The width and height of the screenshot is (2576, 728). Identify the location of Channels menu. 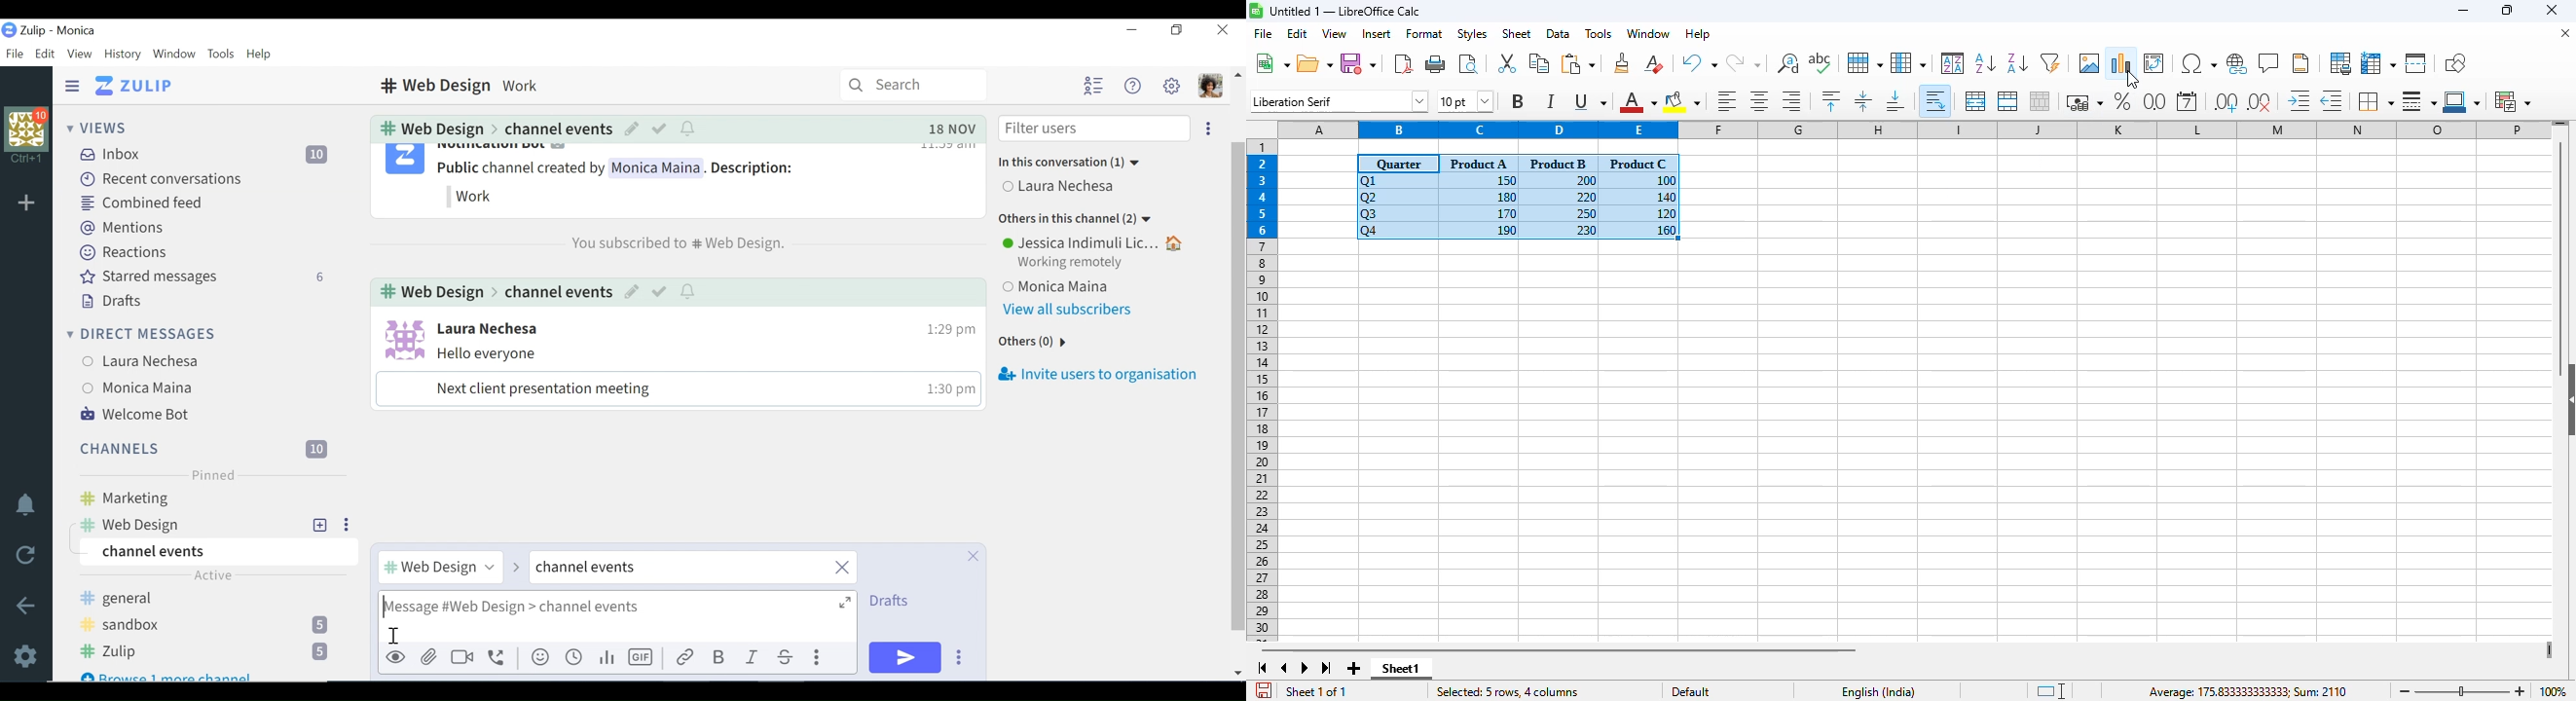
(201, 447).